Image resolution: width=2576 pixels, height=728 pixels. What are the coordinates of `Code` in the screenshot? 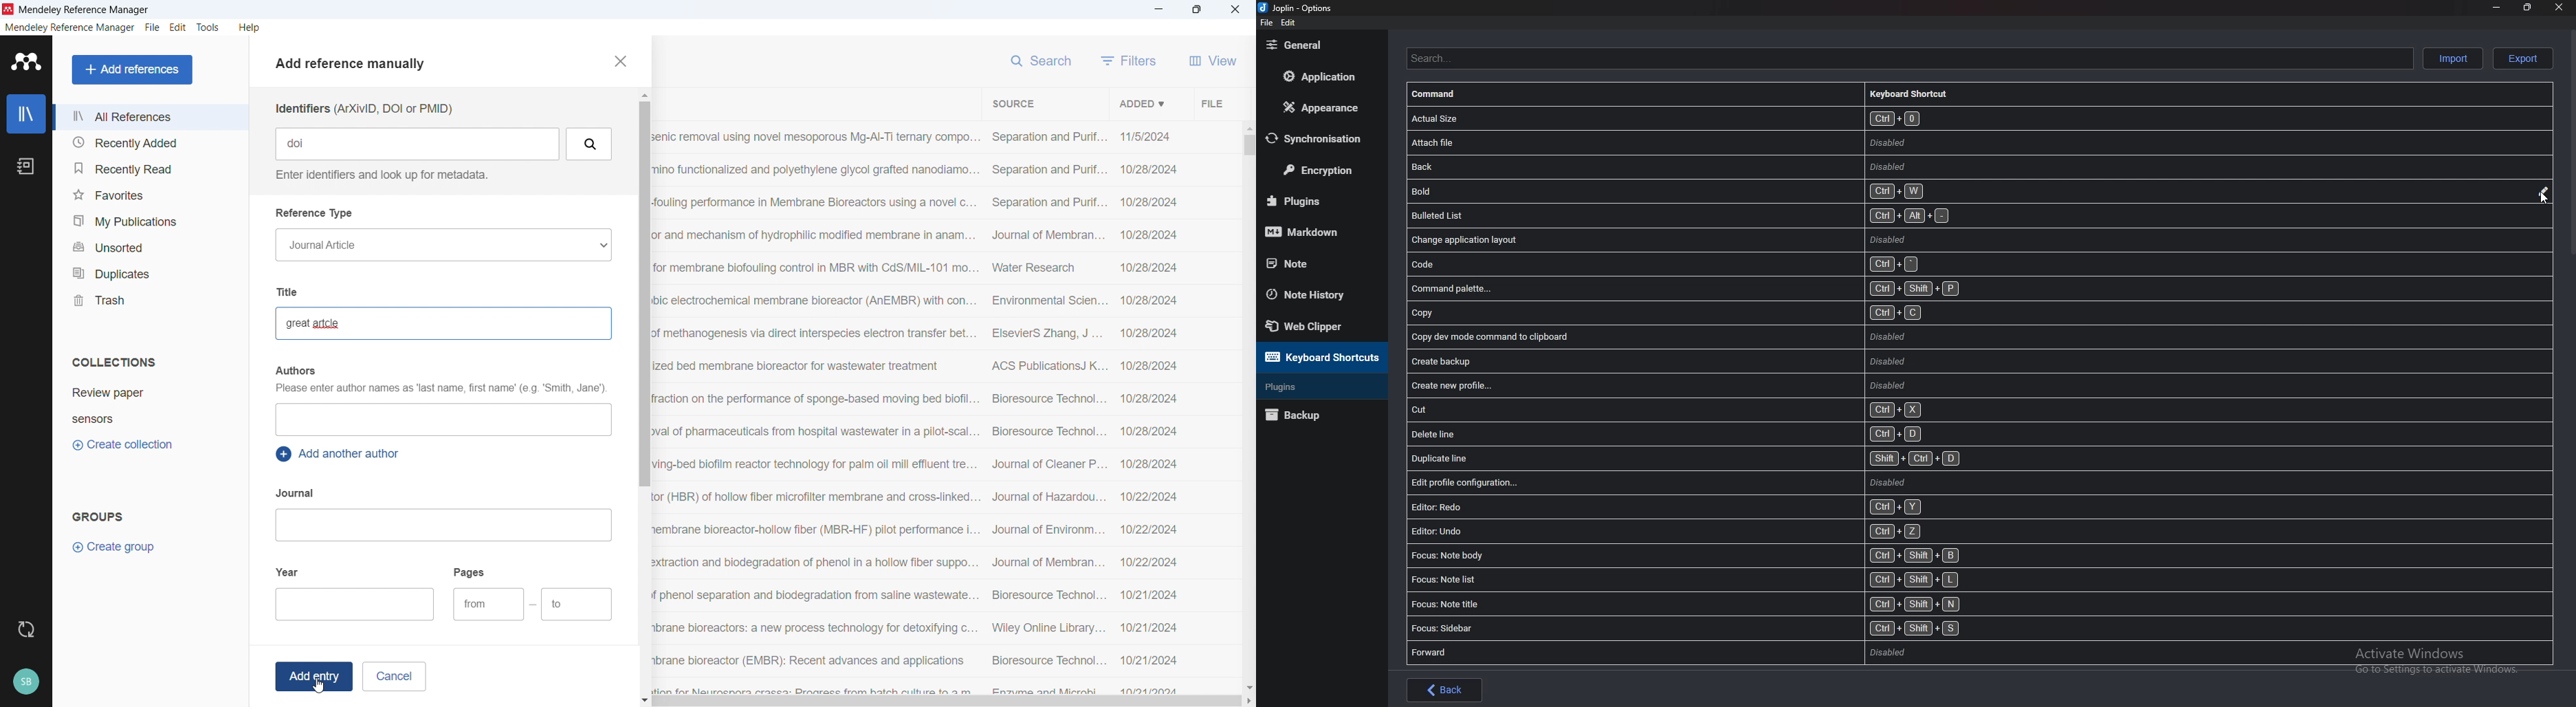 It's located at (1747, 264).